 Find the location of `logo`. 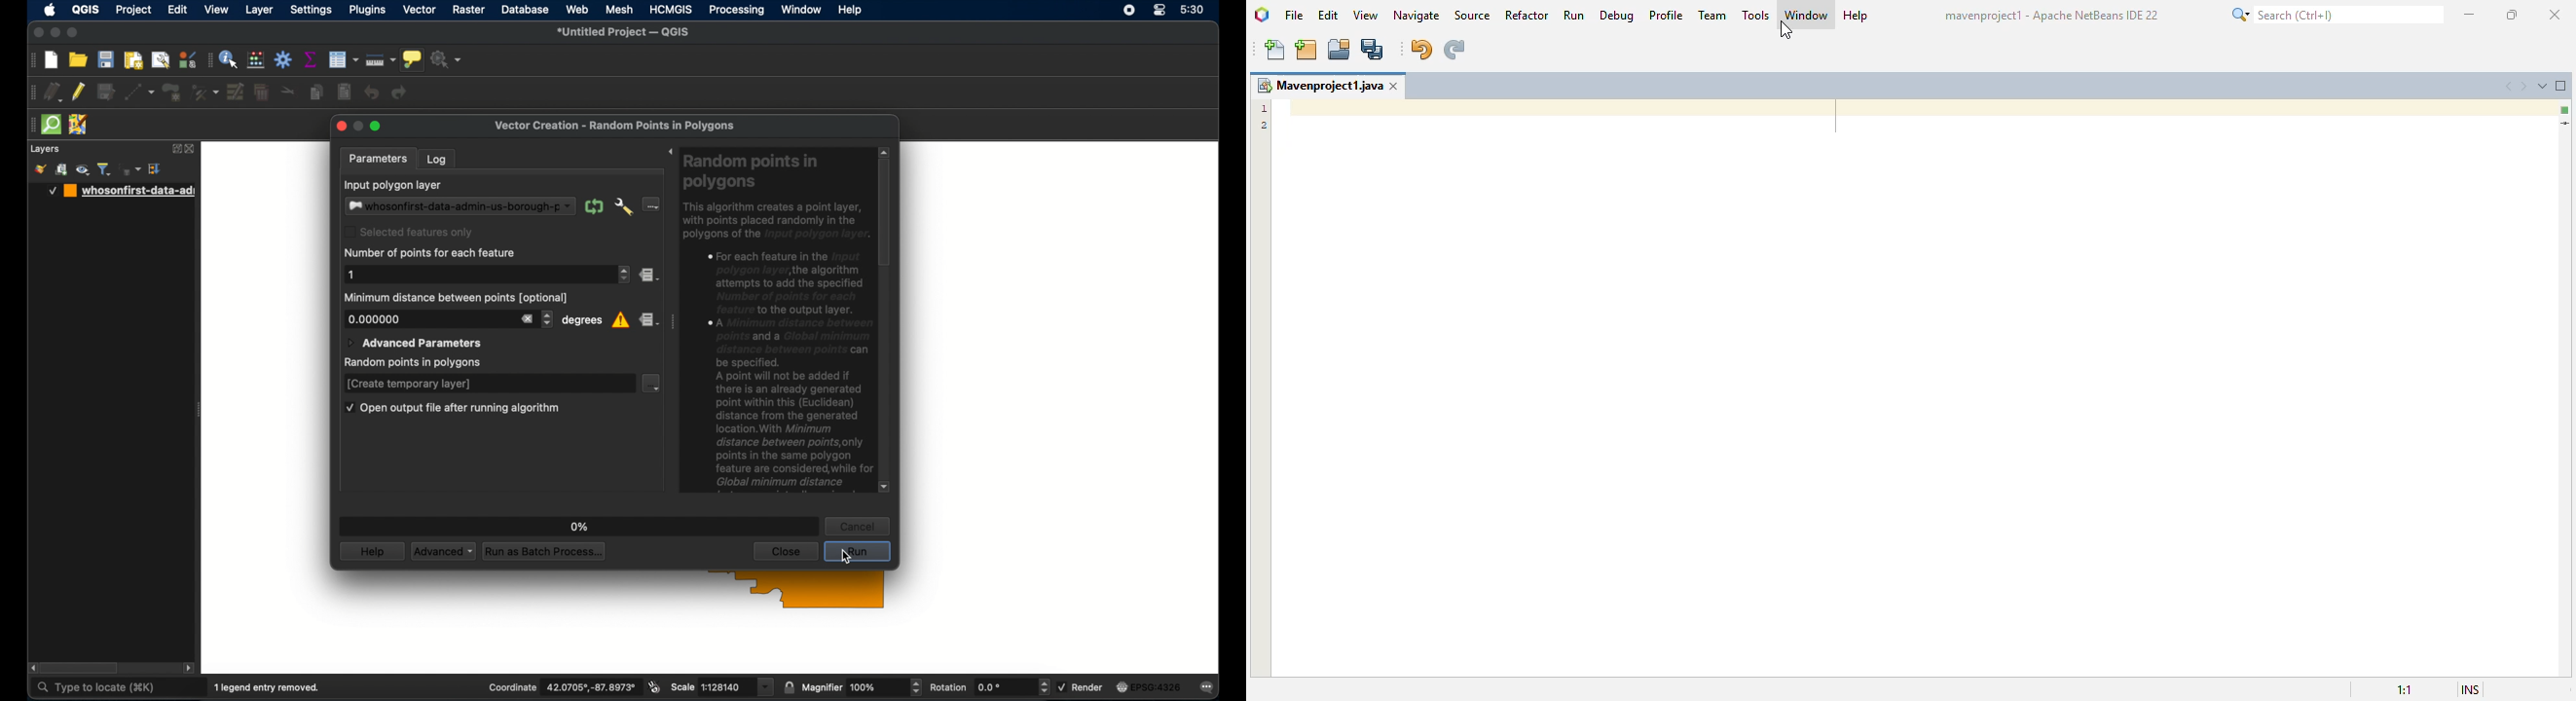

logo is located at coordinates (1262, 15).